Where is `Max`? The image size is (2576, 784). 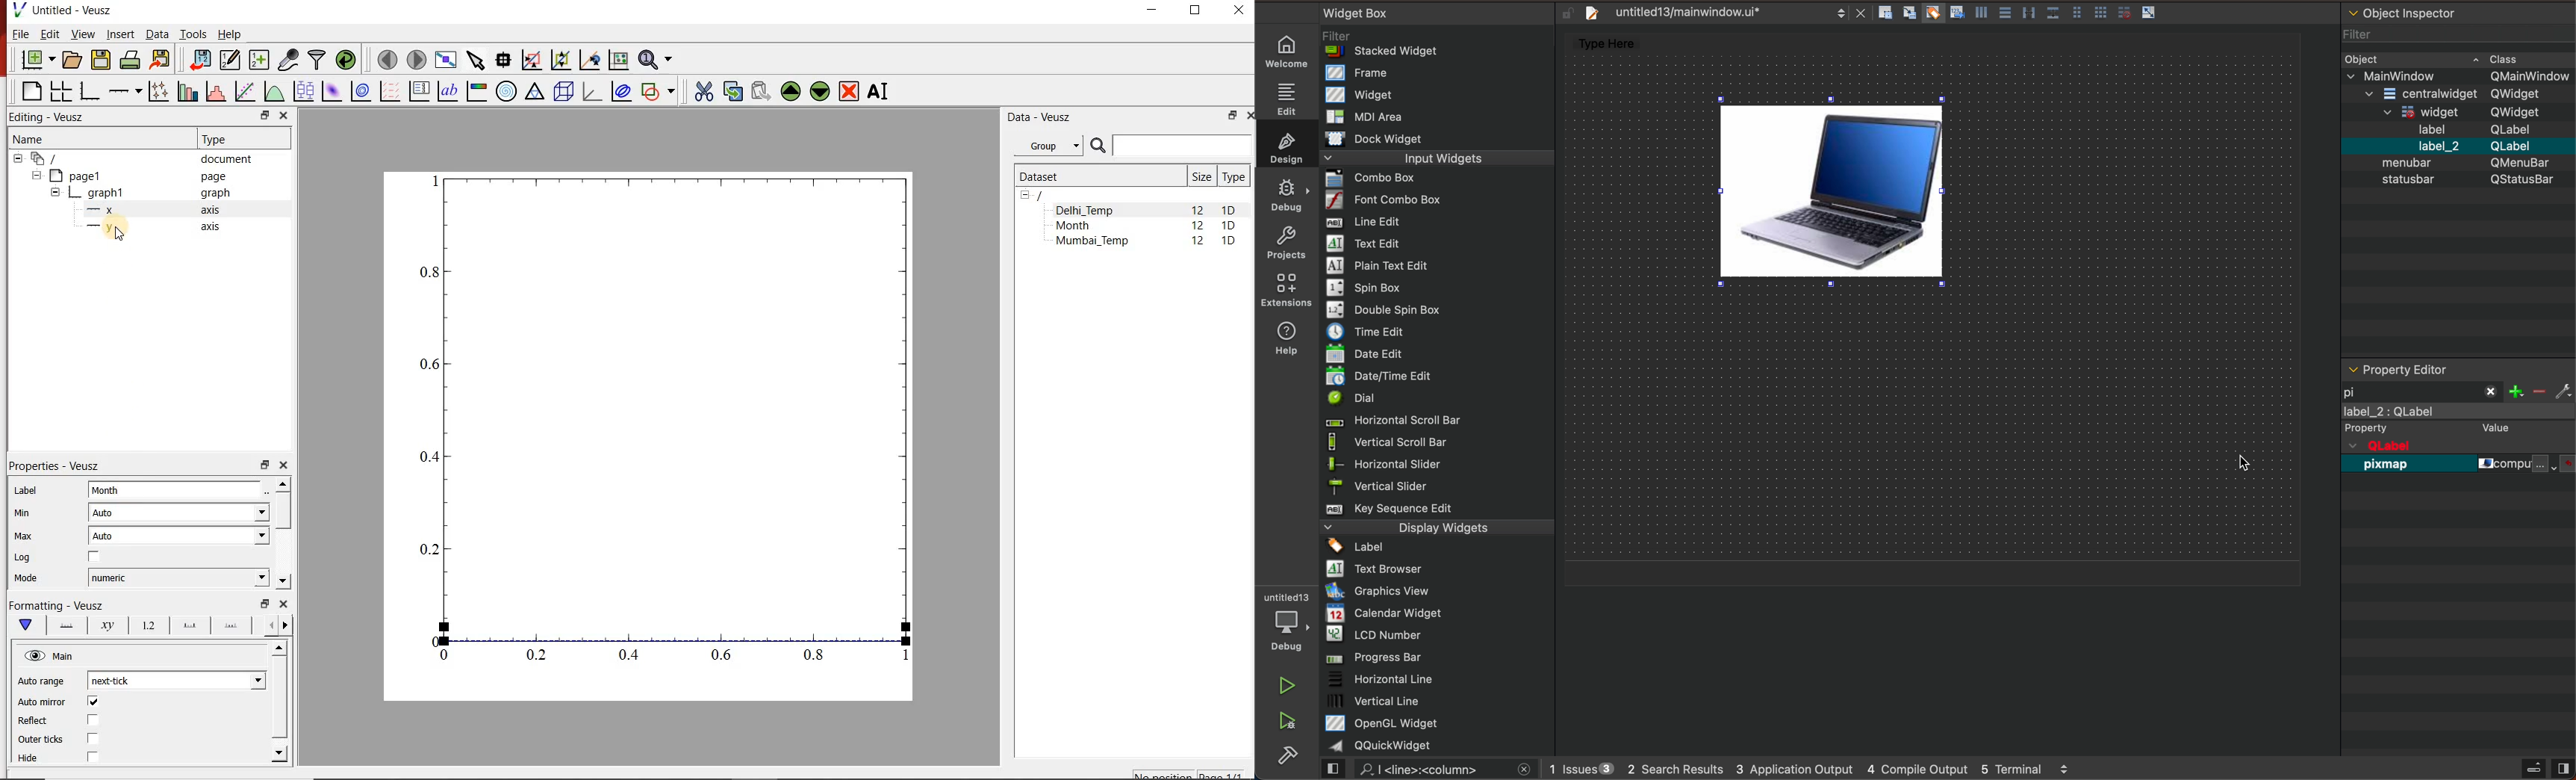
Max is located at coordinates (24, 536).